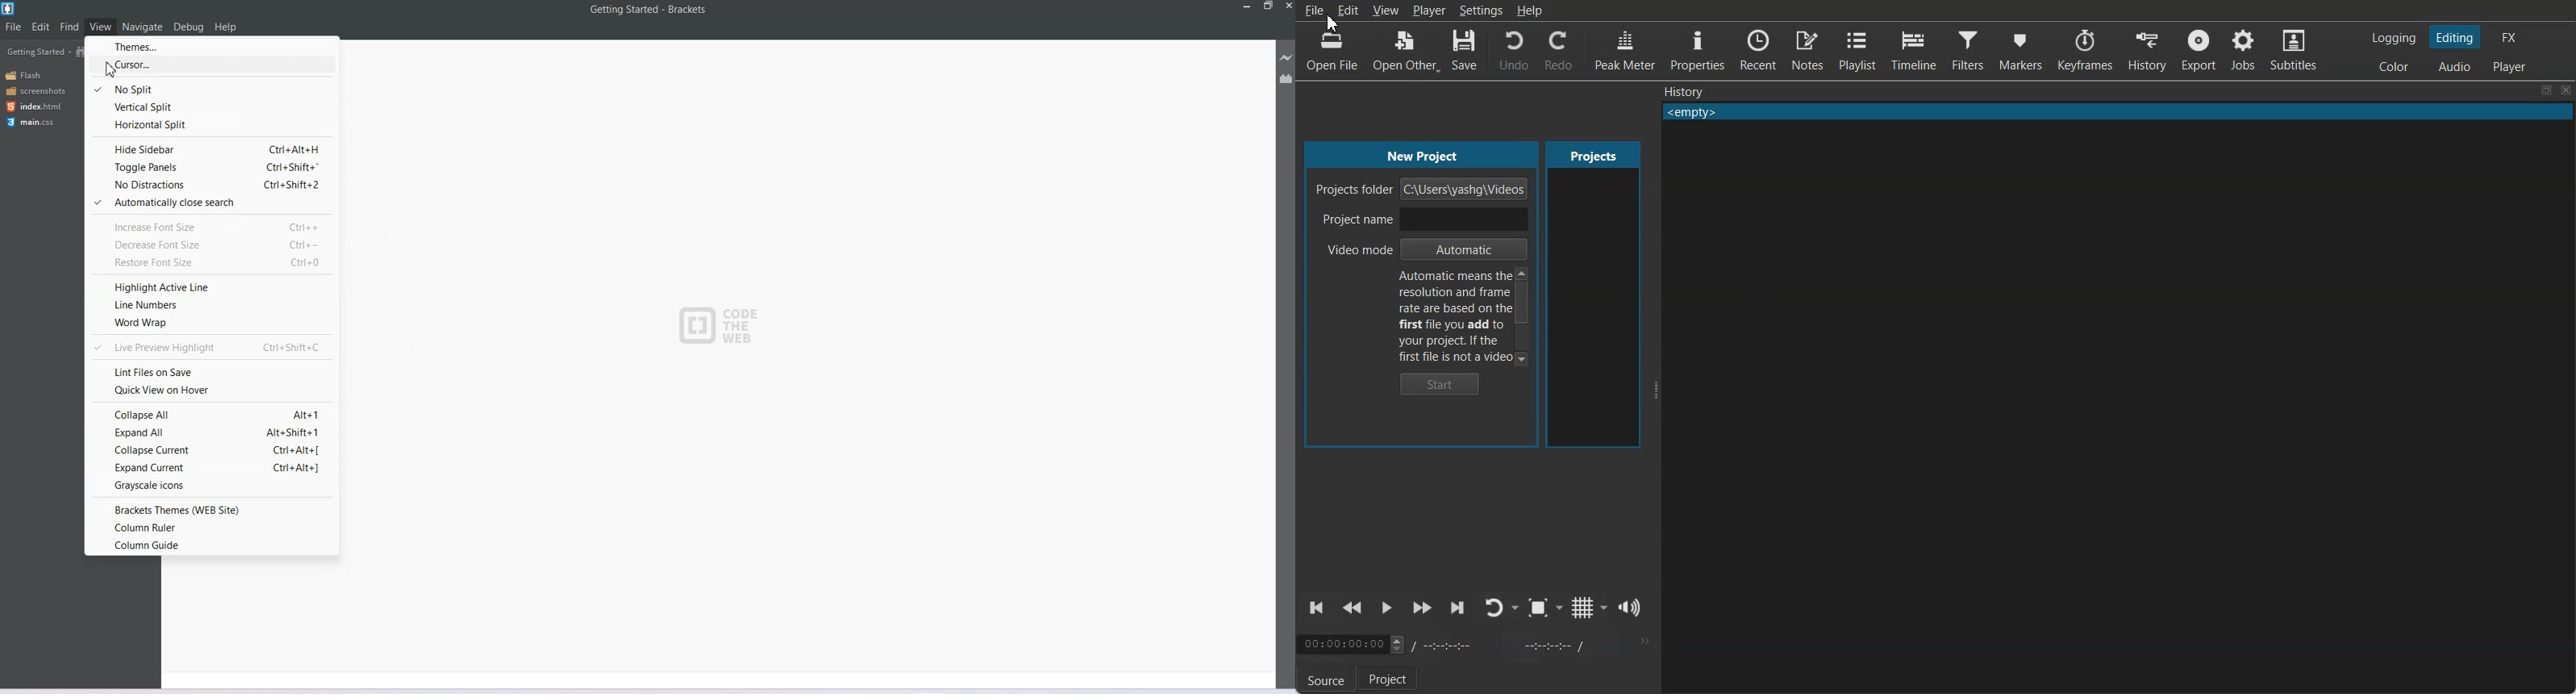  Describe the element at coordinates (209, 304) in the screenshot. I see `Line numbers` at that location.